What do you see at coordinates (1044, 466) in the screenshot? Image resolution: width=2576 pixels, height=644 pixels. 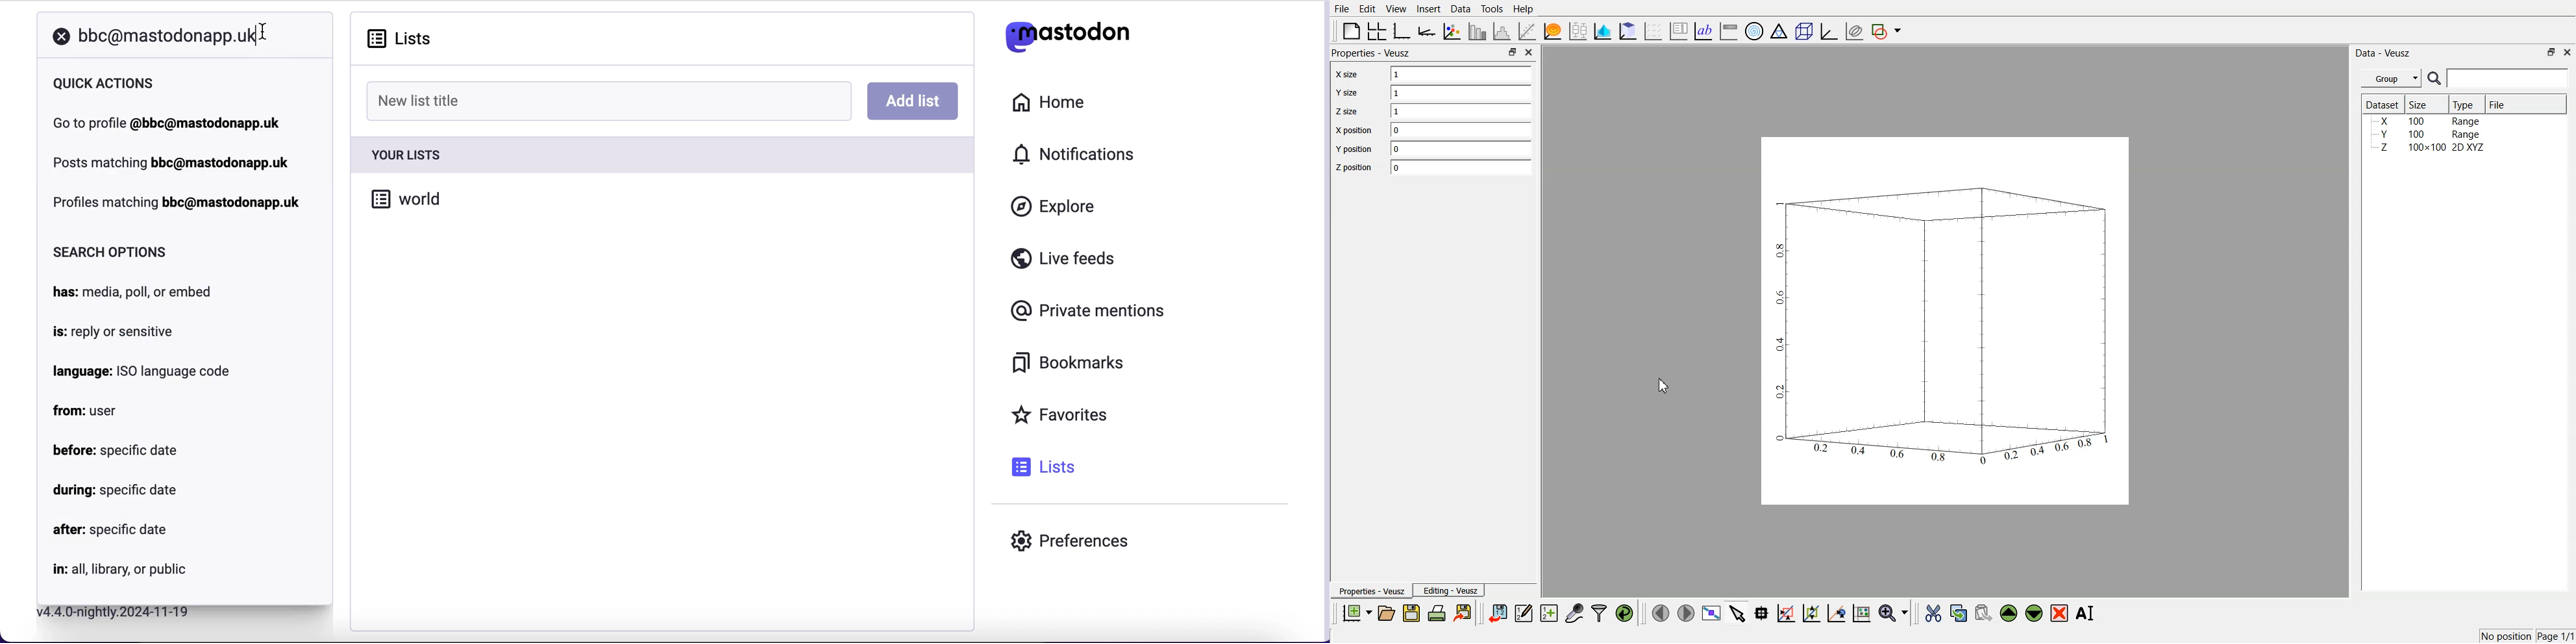 I see `lists` at bounding box center [1044, 466].